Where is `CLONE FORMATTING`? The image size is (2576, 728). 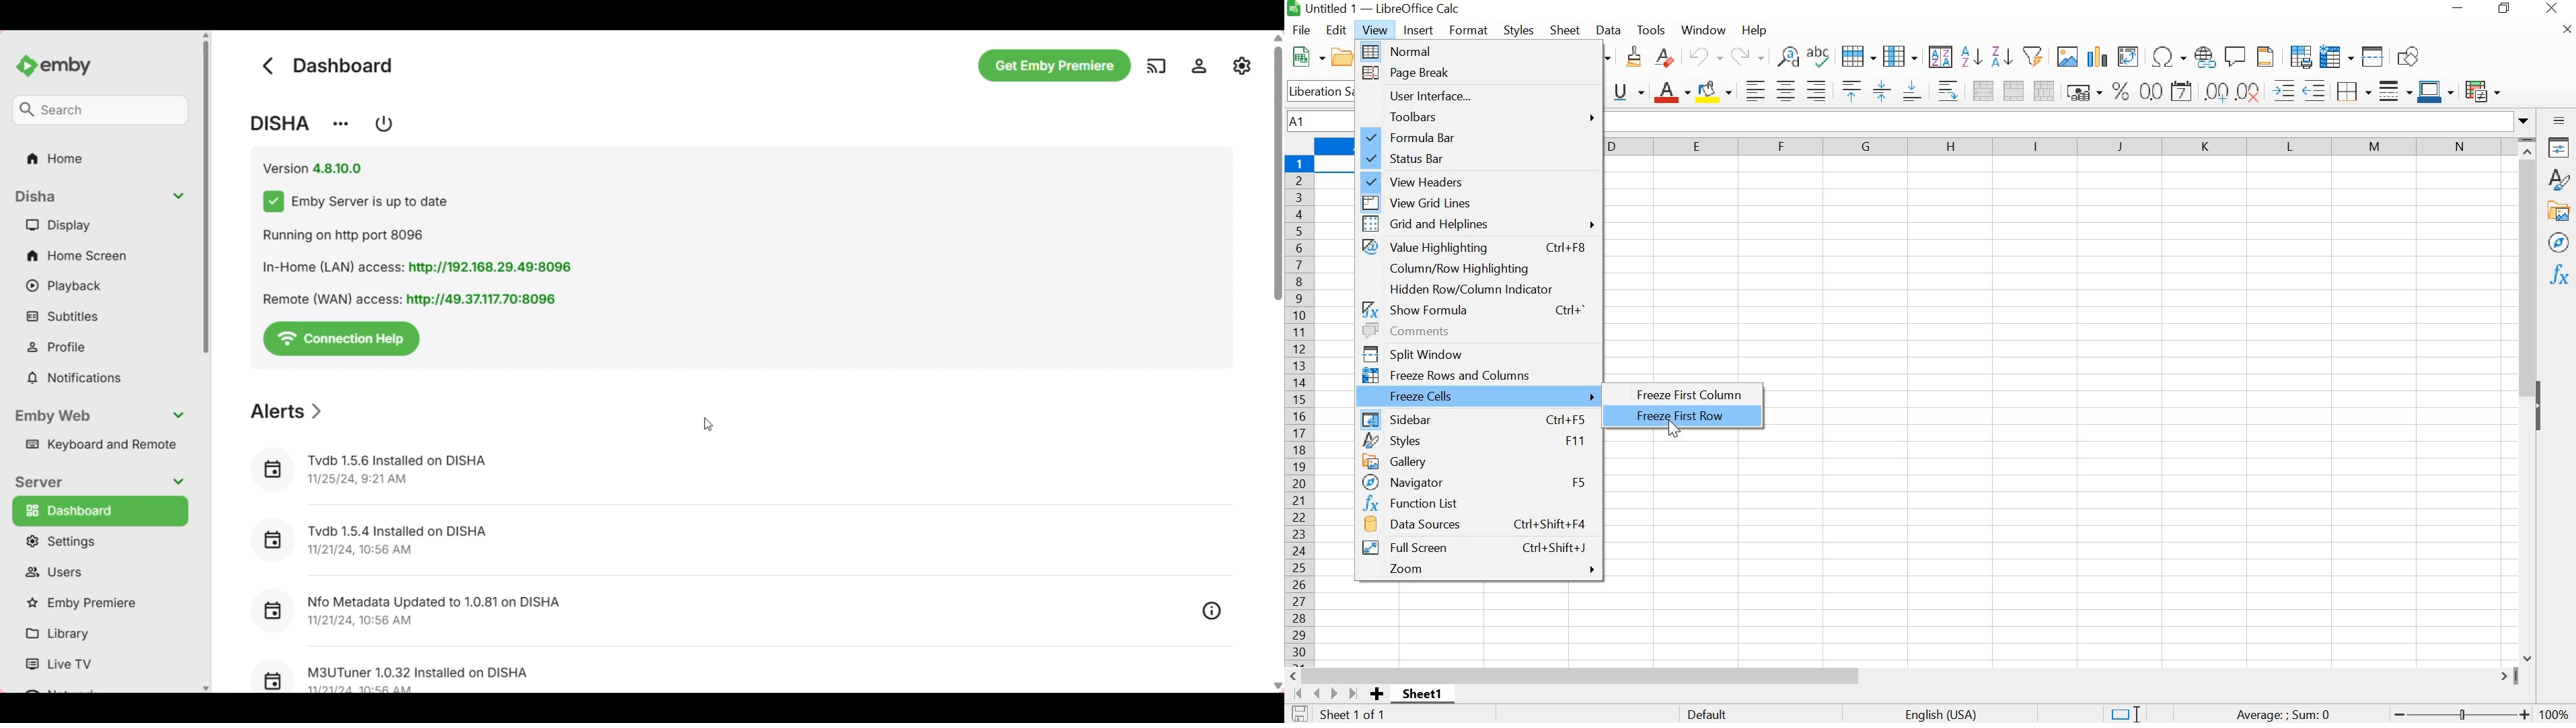 CLONE FORMATTING is located at coordinates (1633, 58).